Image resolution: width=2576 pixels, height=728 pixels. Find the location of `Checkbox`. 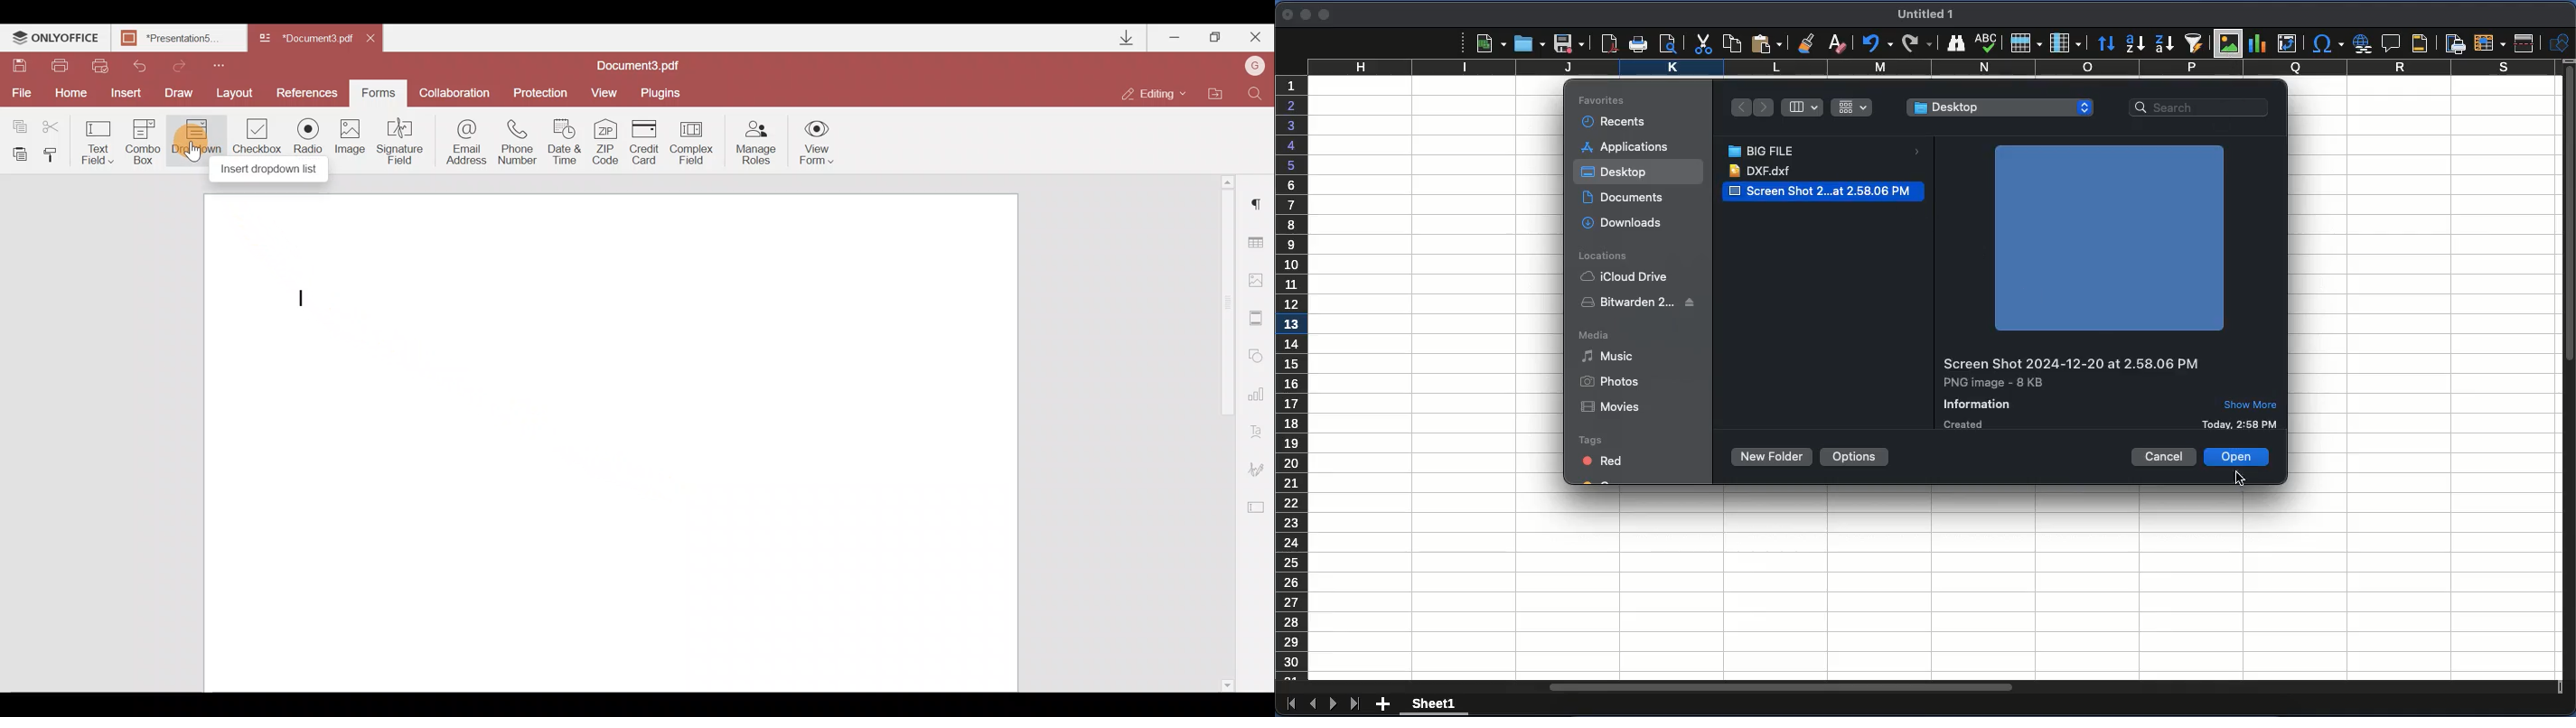

Checkbox is located at coordinates (258, 137).